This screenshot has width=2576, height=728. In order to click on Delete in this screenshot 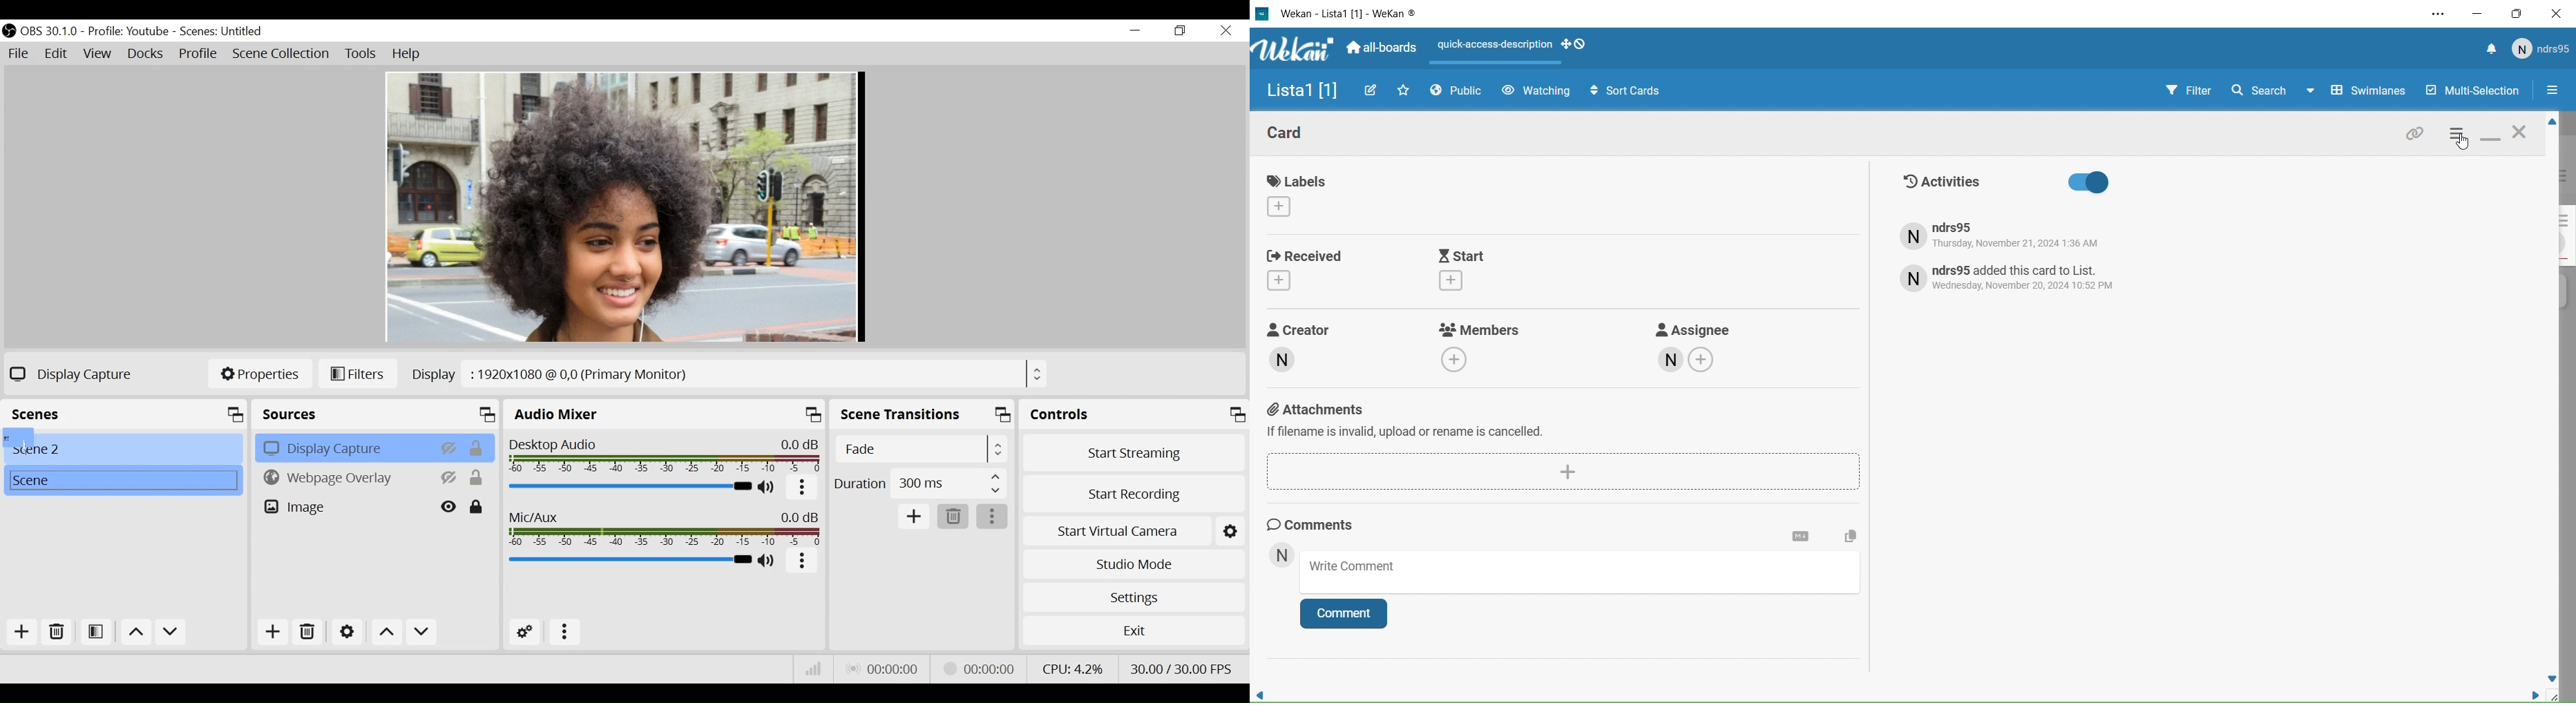, I will do `click(307, 630)`.